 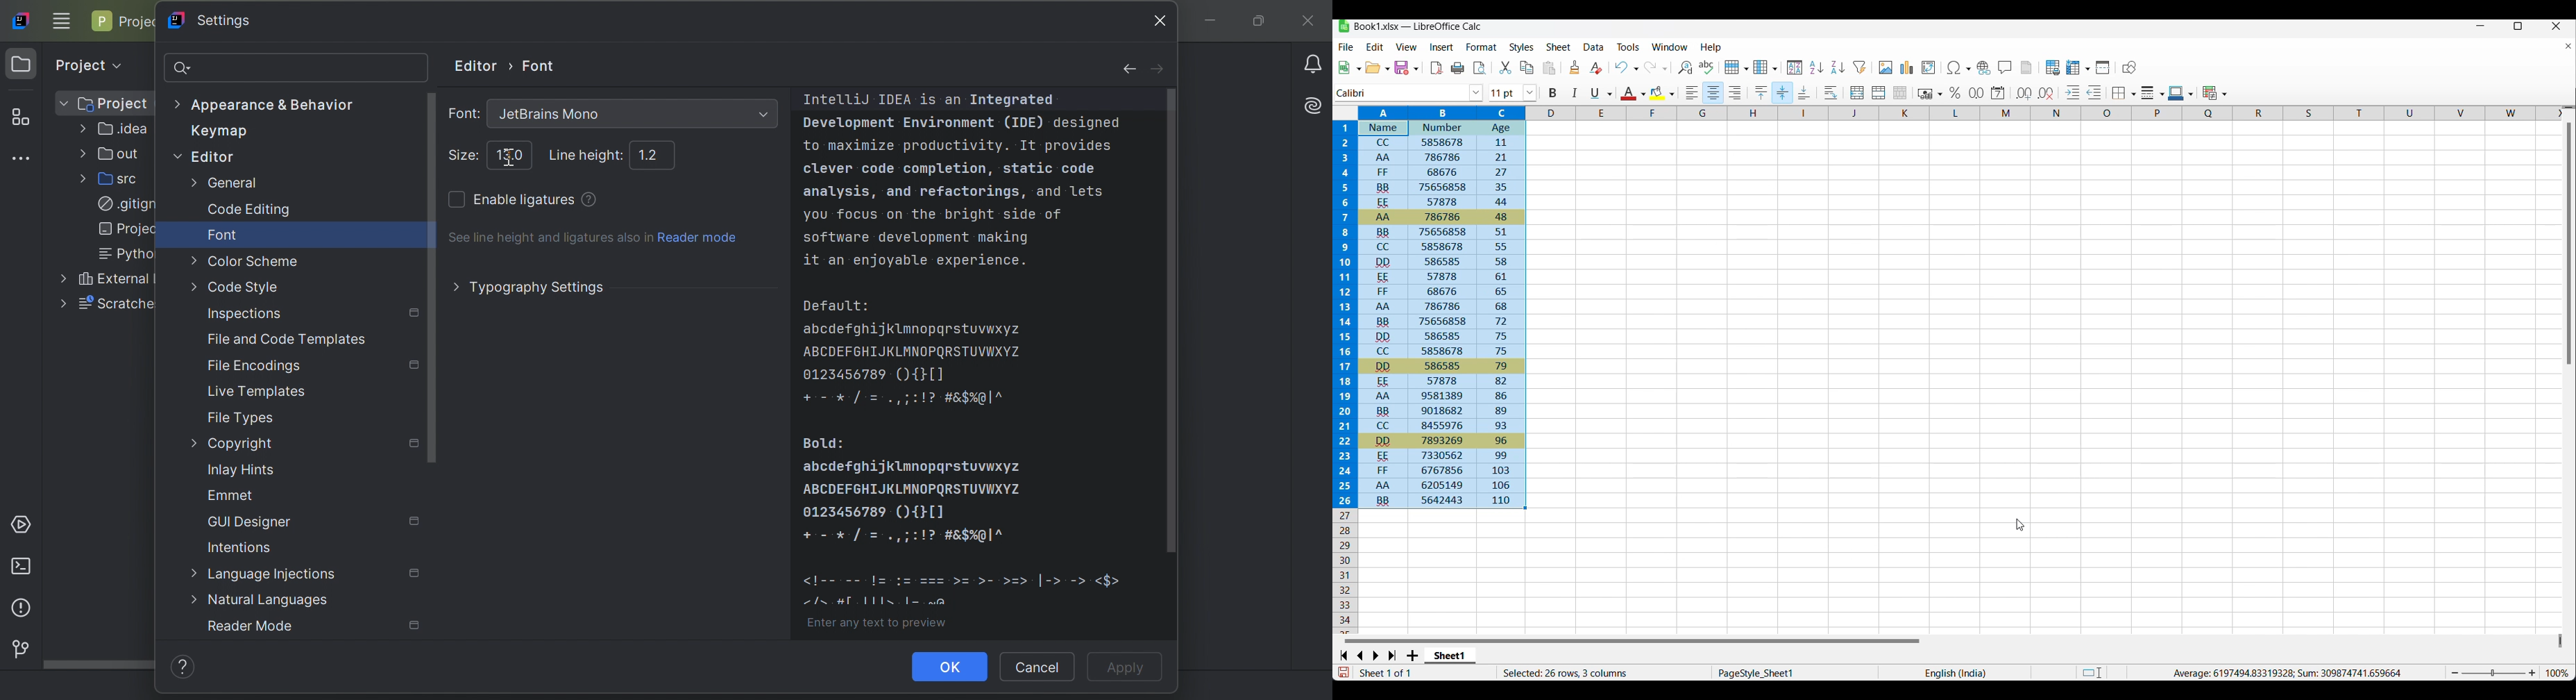 What do you see at coordinates (1831, 93) in the screenshot?
I see `Wrap text` at bounding box center [1831, 93].